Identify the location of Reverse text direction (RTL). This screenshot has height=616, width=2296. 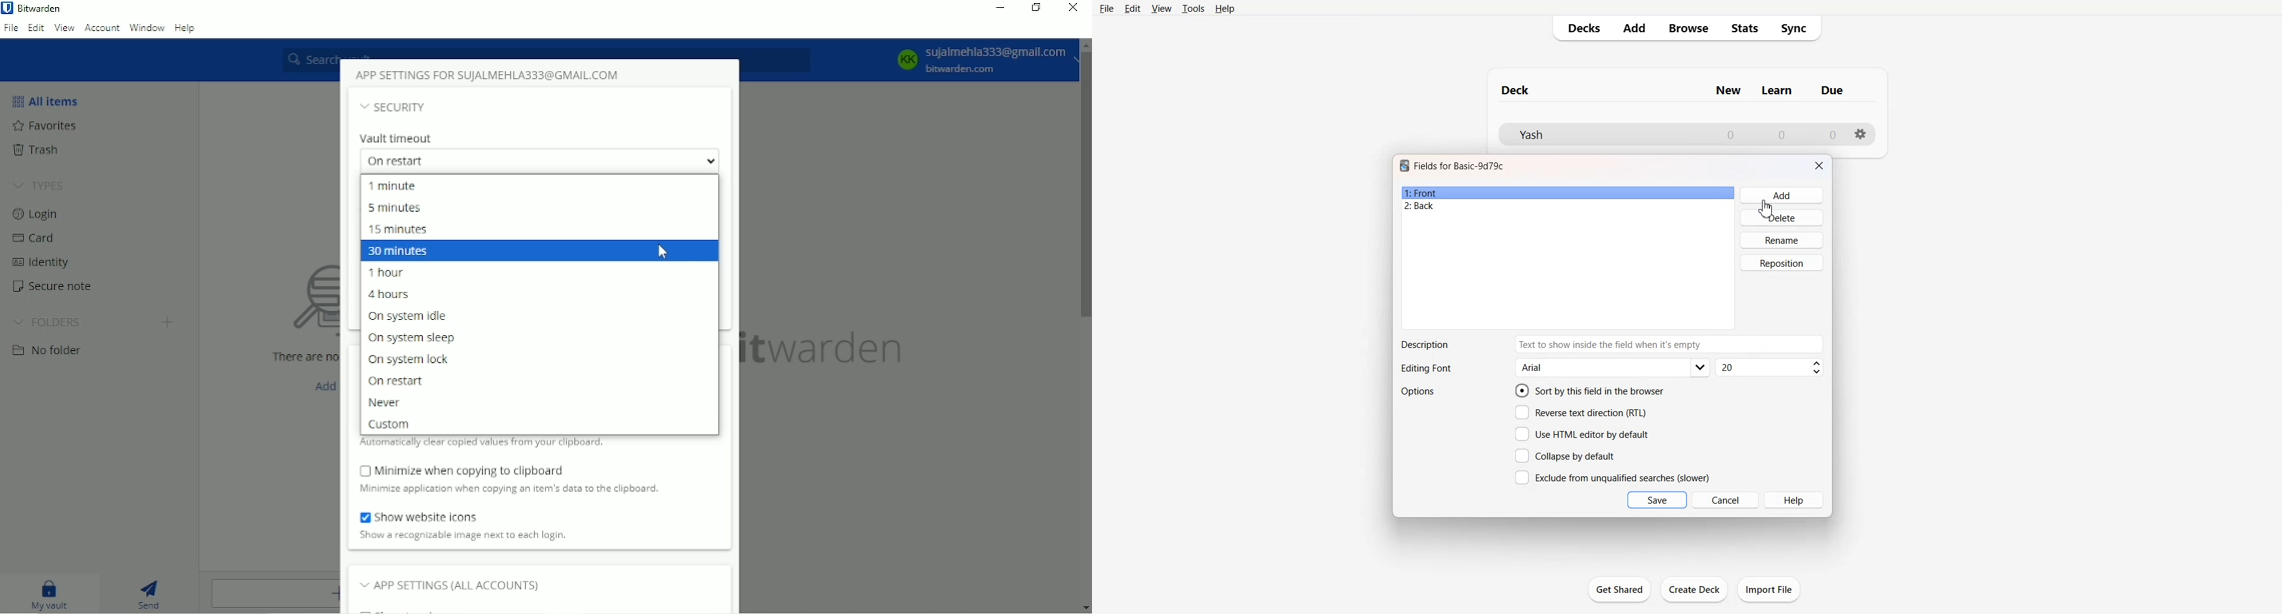
(1581, 412).